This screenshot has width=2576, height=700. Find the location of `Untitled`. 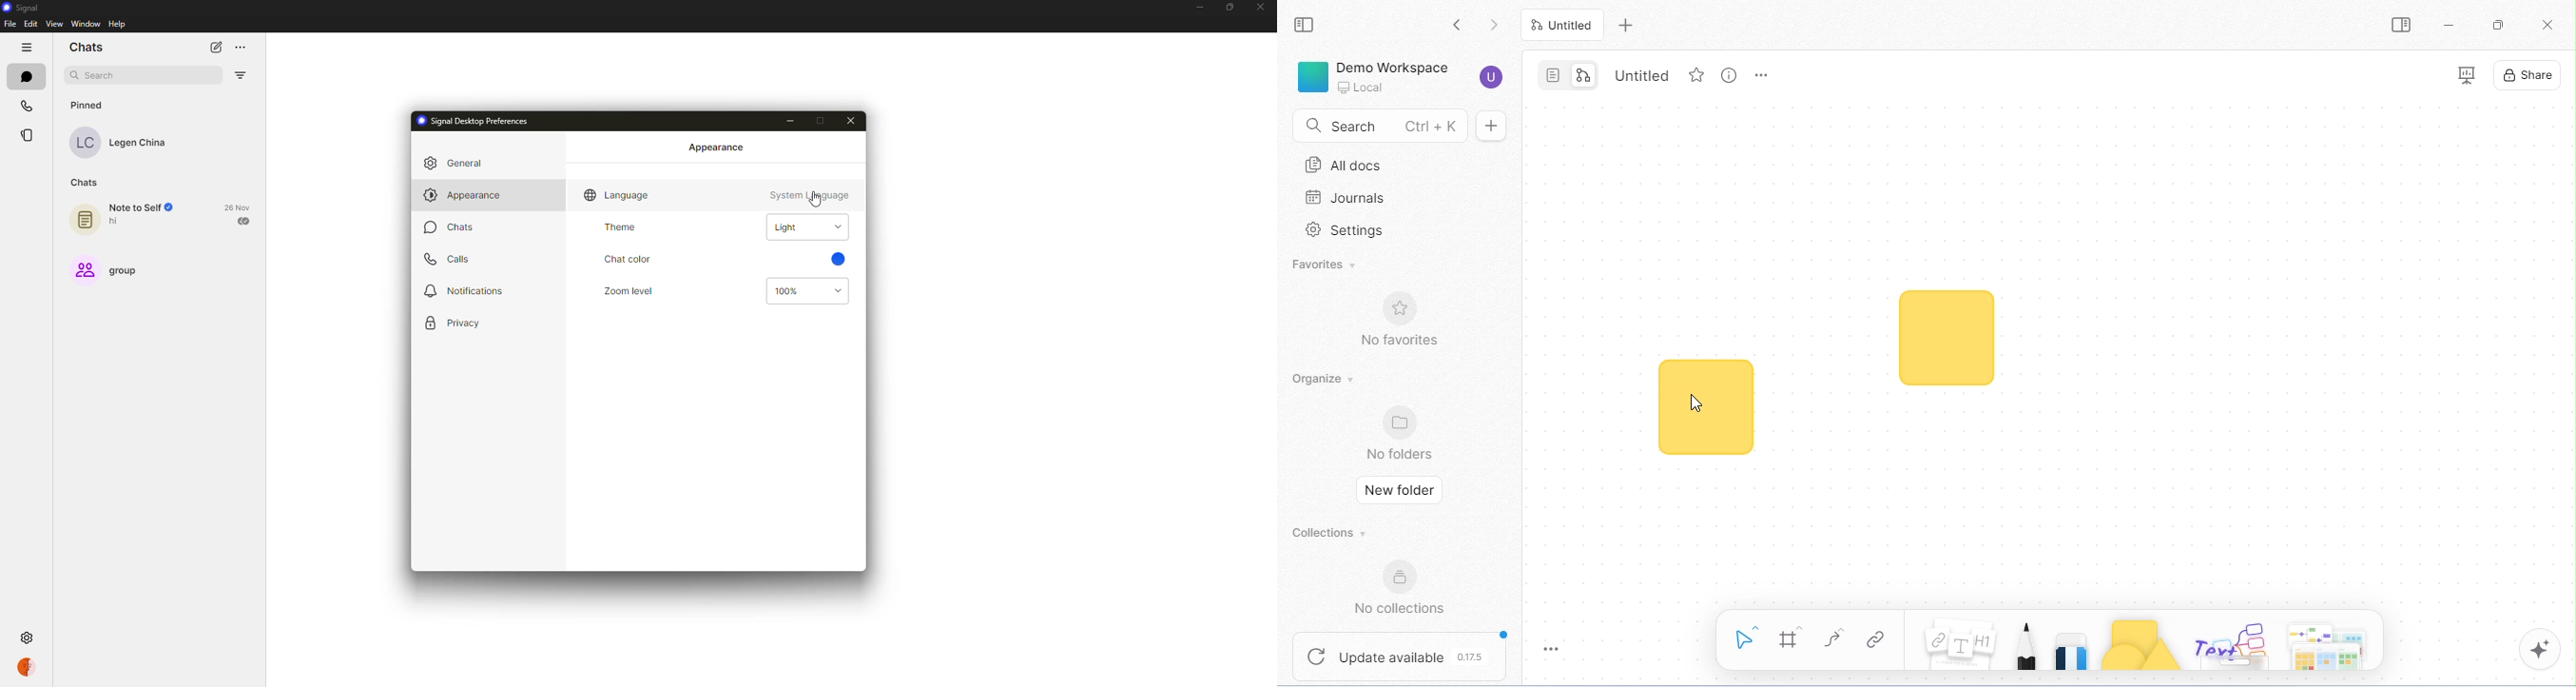

Untitled is located at coordinates (1564, 25).